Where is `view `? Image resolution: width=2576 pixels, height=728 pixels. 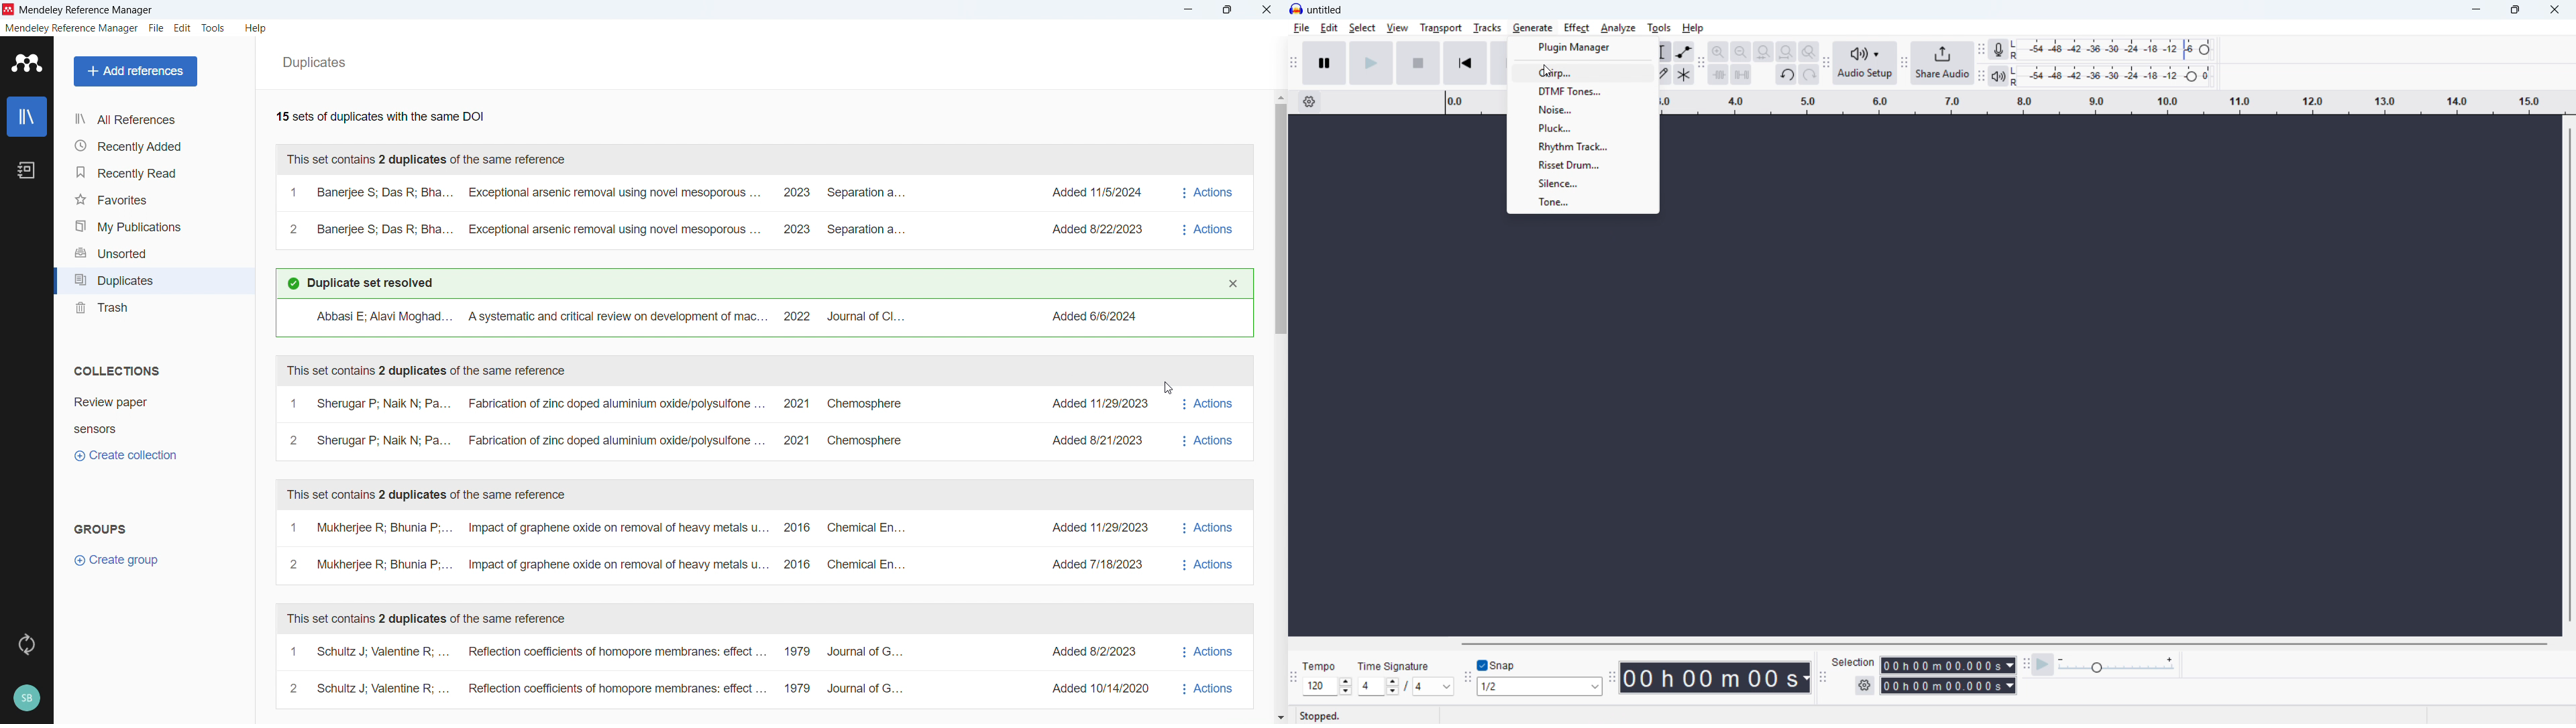 view  is located at coordinates (1397, 28).